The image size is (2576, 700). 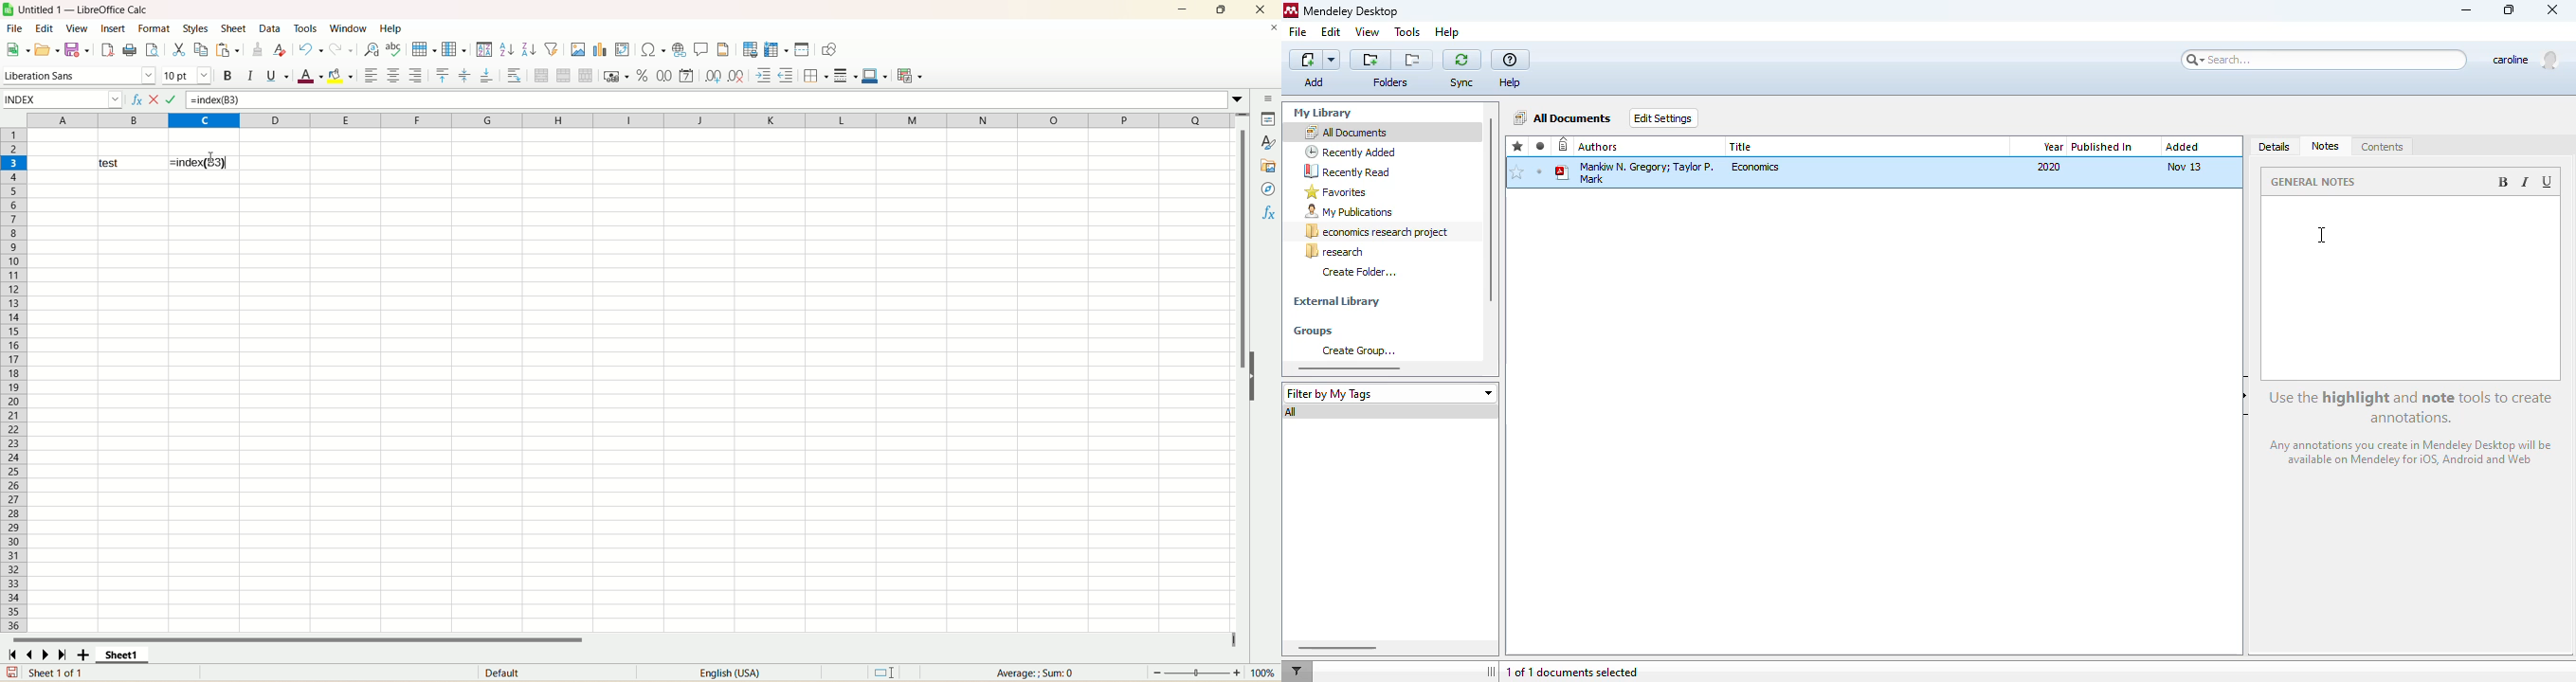 I want to click on authors, so click(x=1599, y=147).